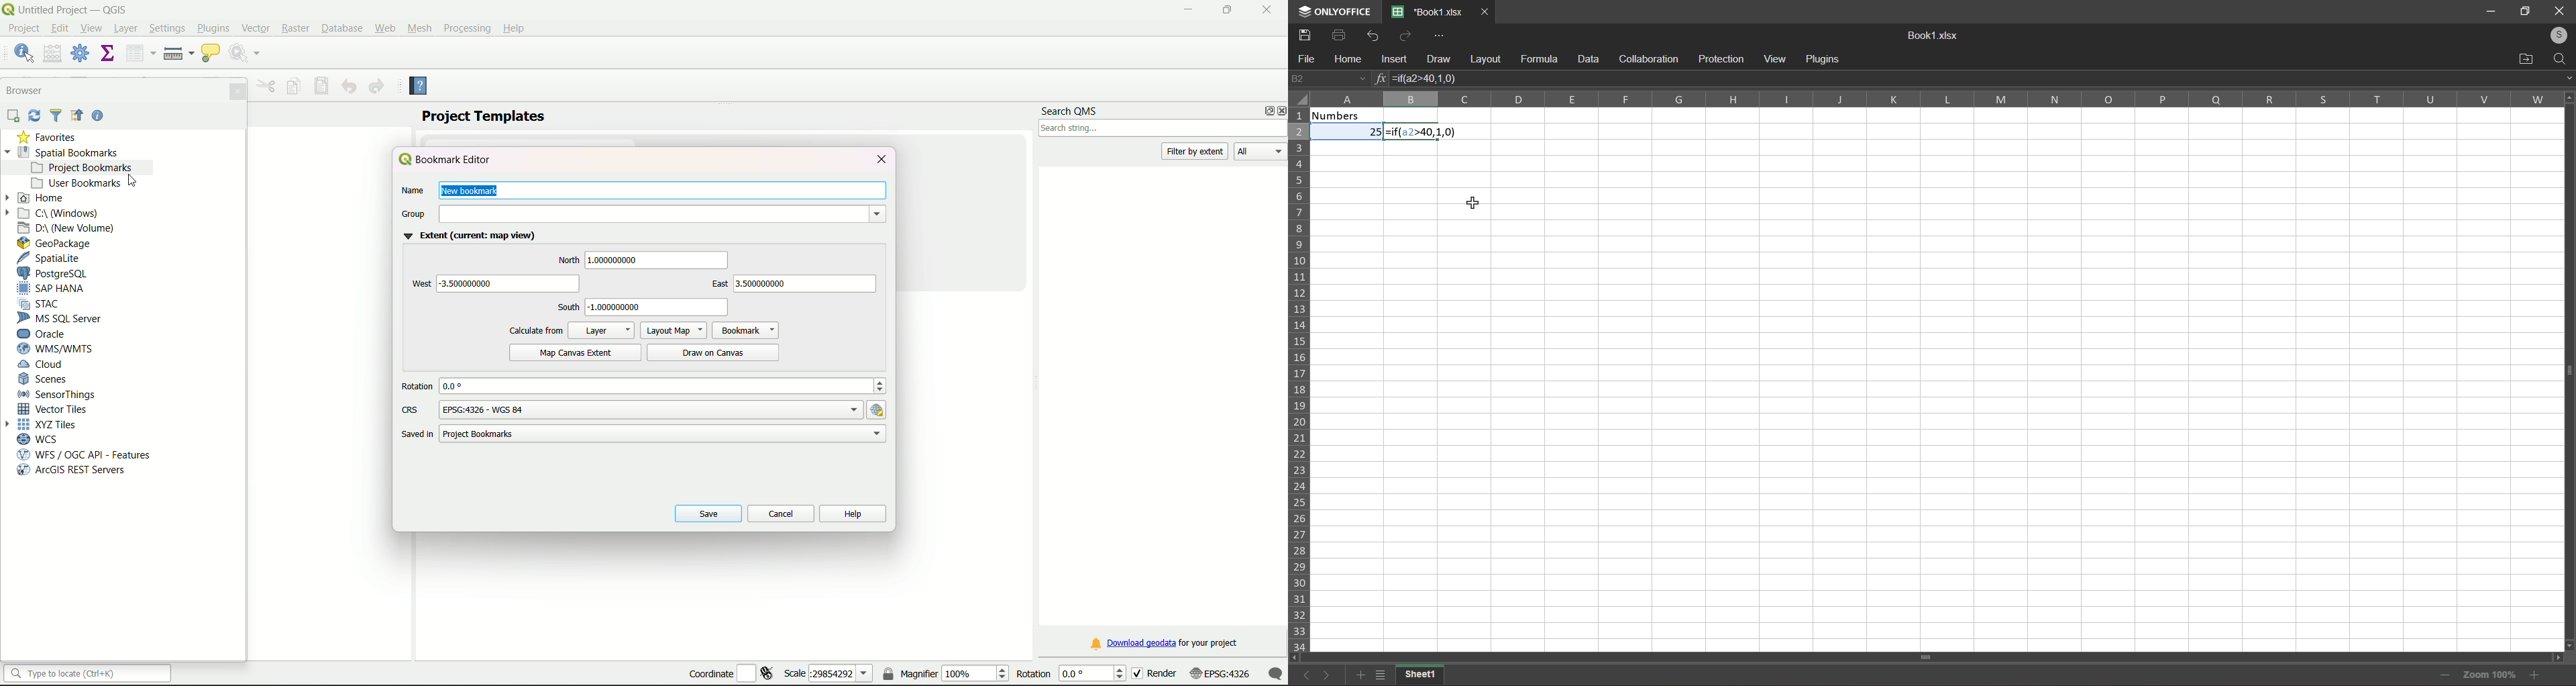  I want to click on scroll left, so click(1298, 656).